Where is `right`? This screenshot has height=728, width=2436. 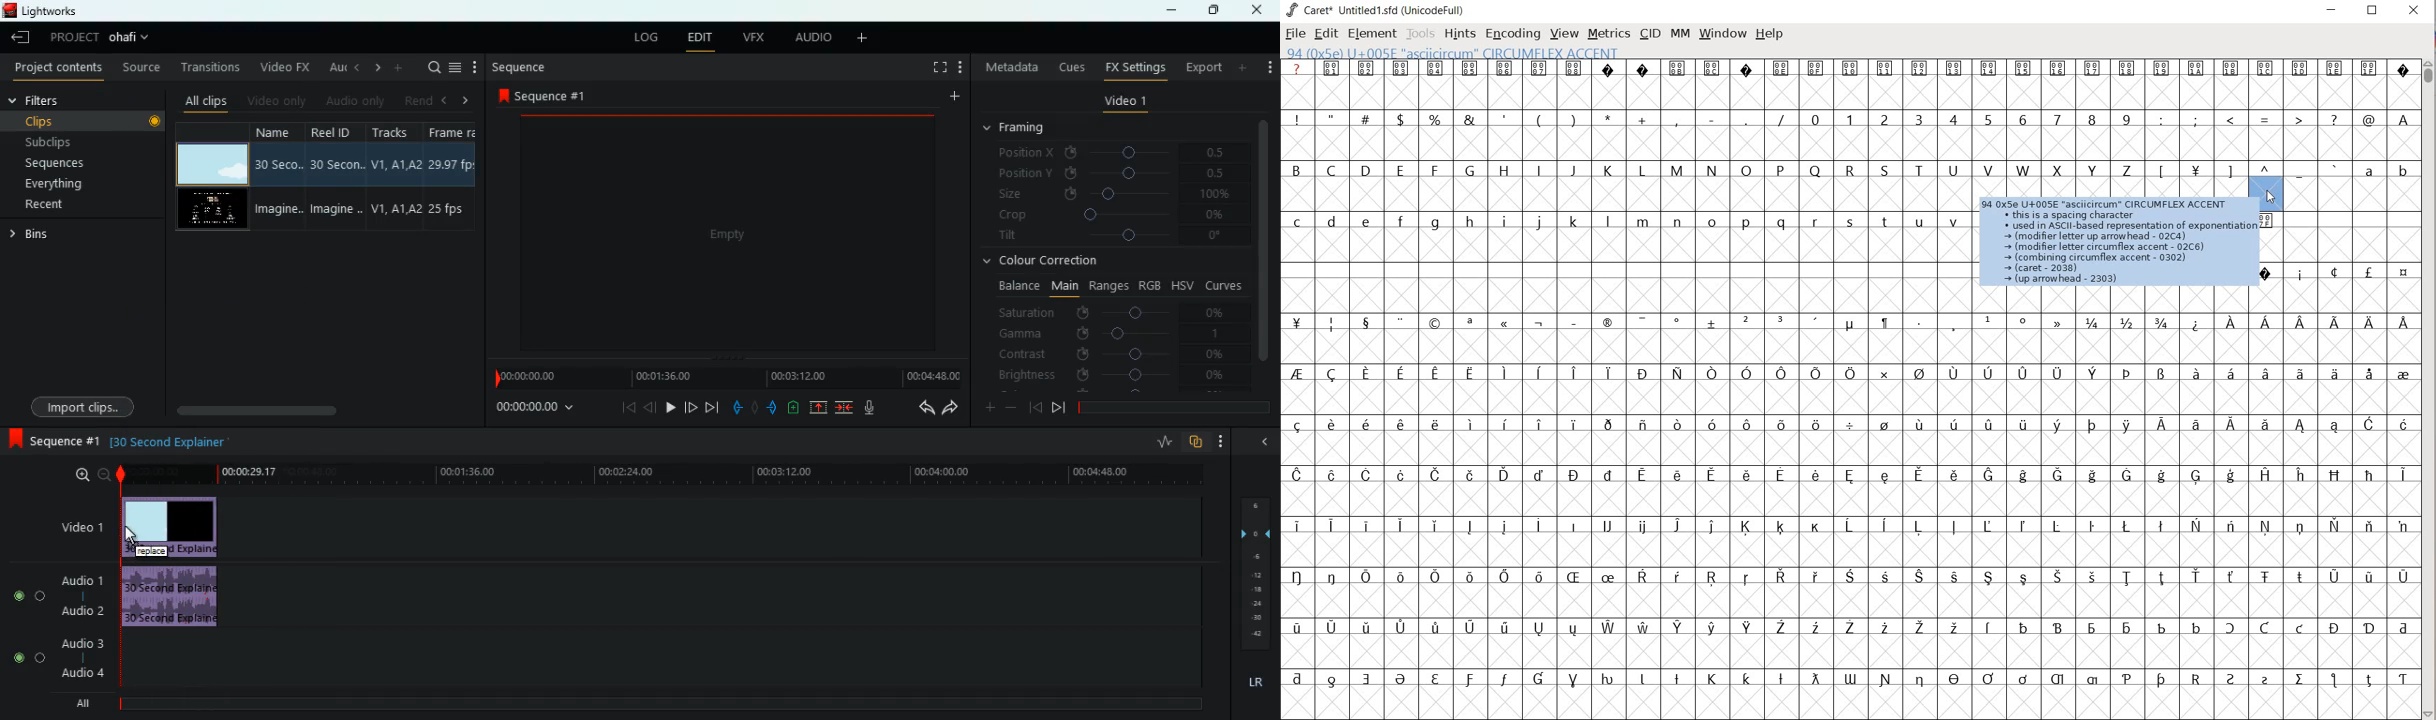
right is located at coordinates (460, 101).